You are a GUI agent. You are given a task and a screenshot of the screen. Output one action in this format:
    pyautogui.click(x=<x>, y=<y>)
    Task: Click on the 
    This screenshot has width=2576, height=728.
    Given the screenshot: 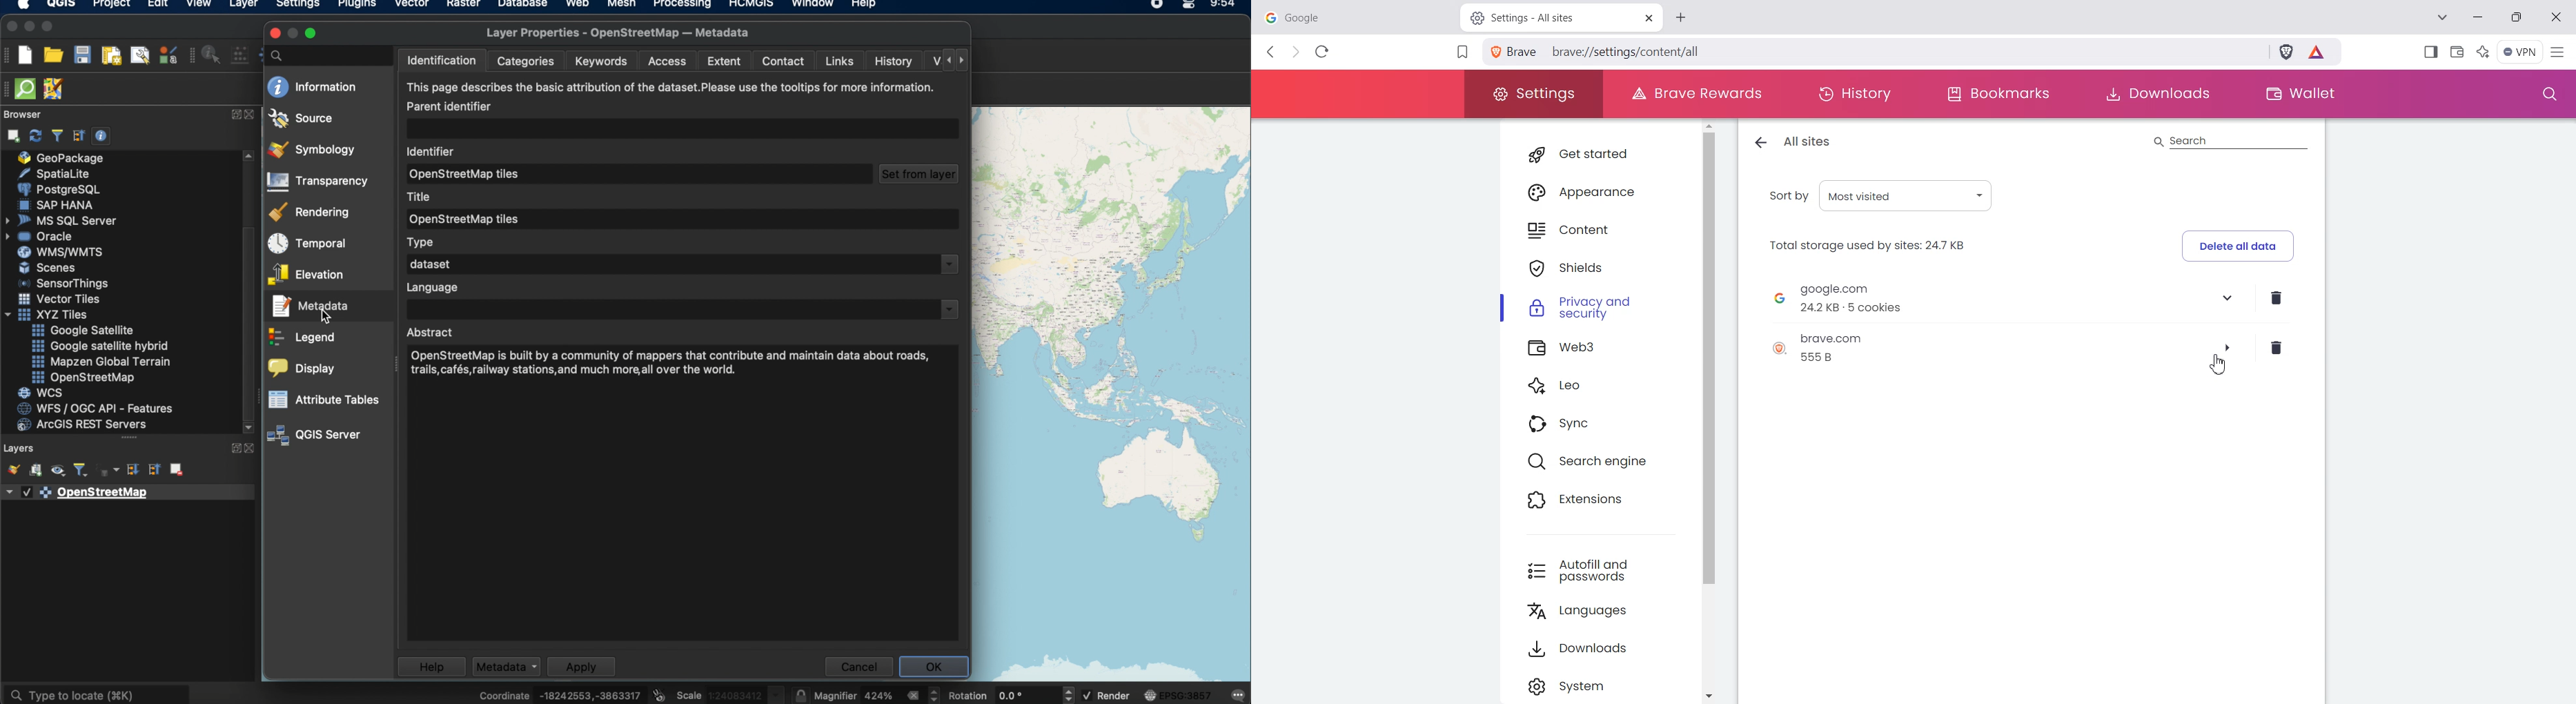 What is the action you would take?
    pyautogui.click(x=2520, y=52)
    